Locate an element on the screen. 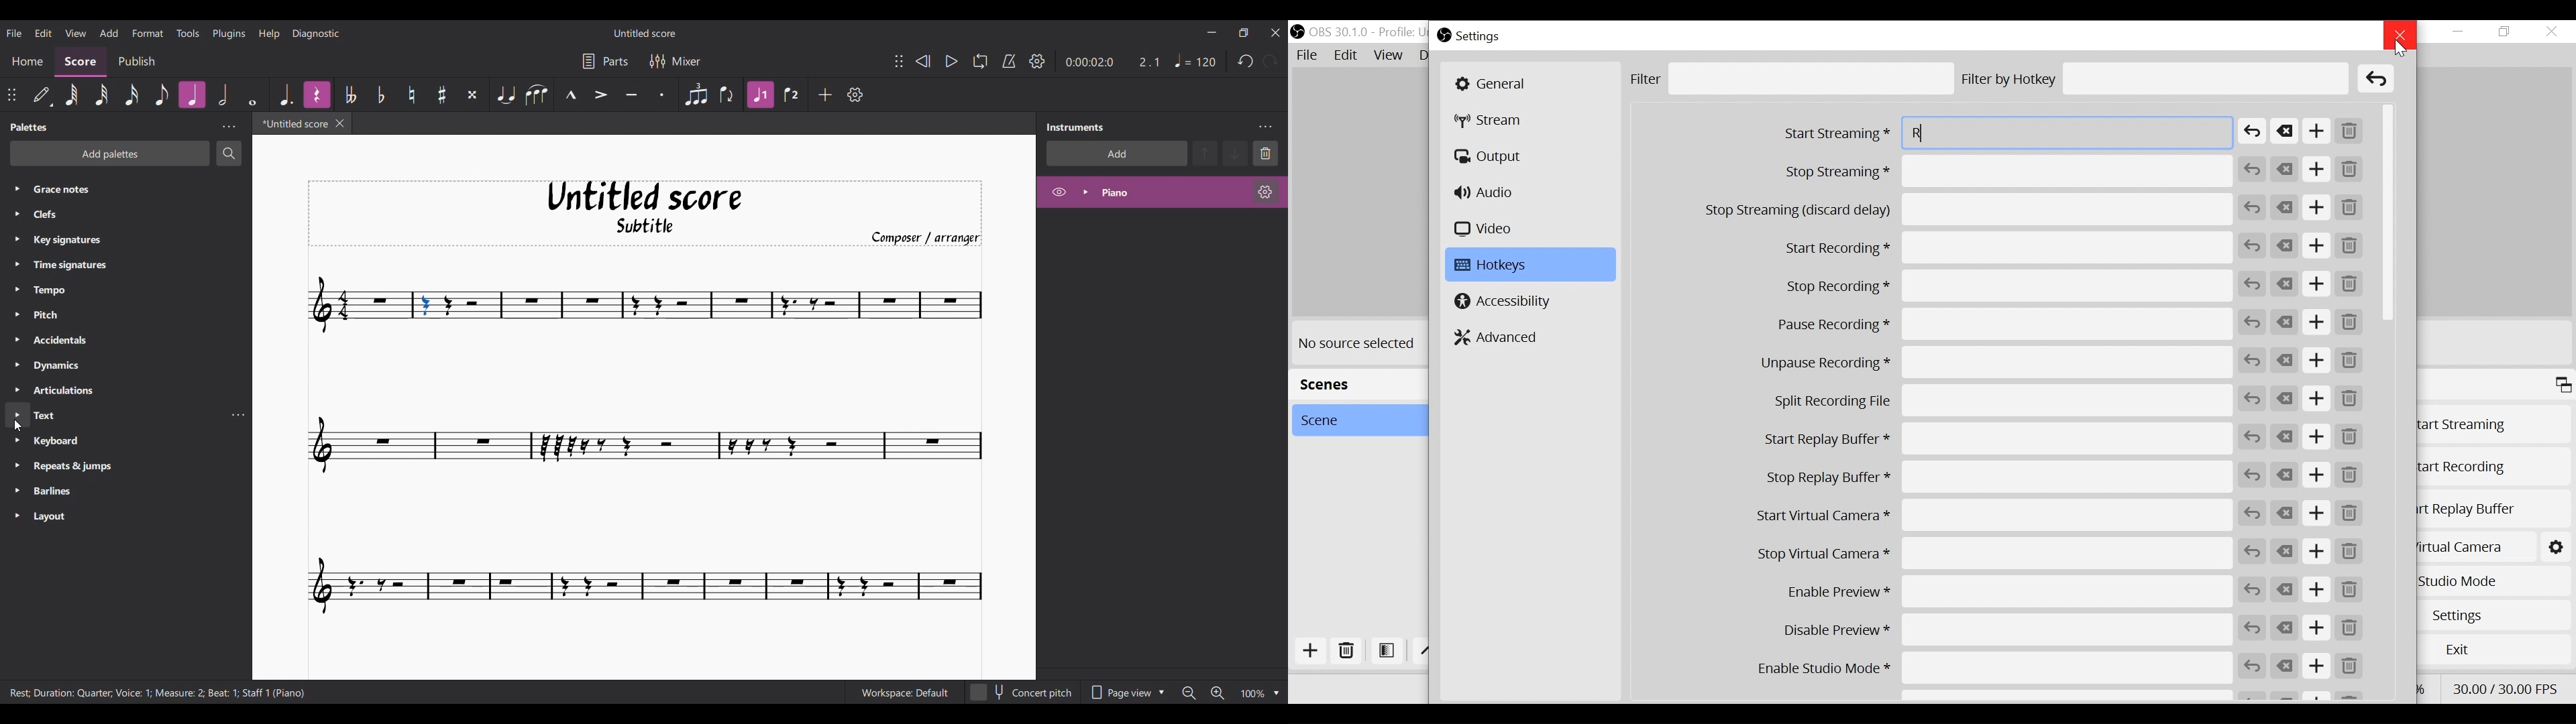  Help menu is located at coordinates (270, 33).